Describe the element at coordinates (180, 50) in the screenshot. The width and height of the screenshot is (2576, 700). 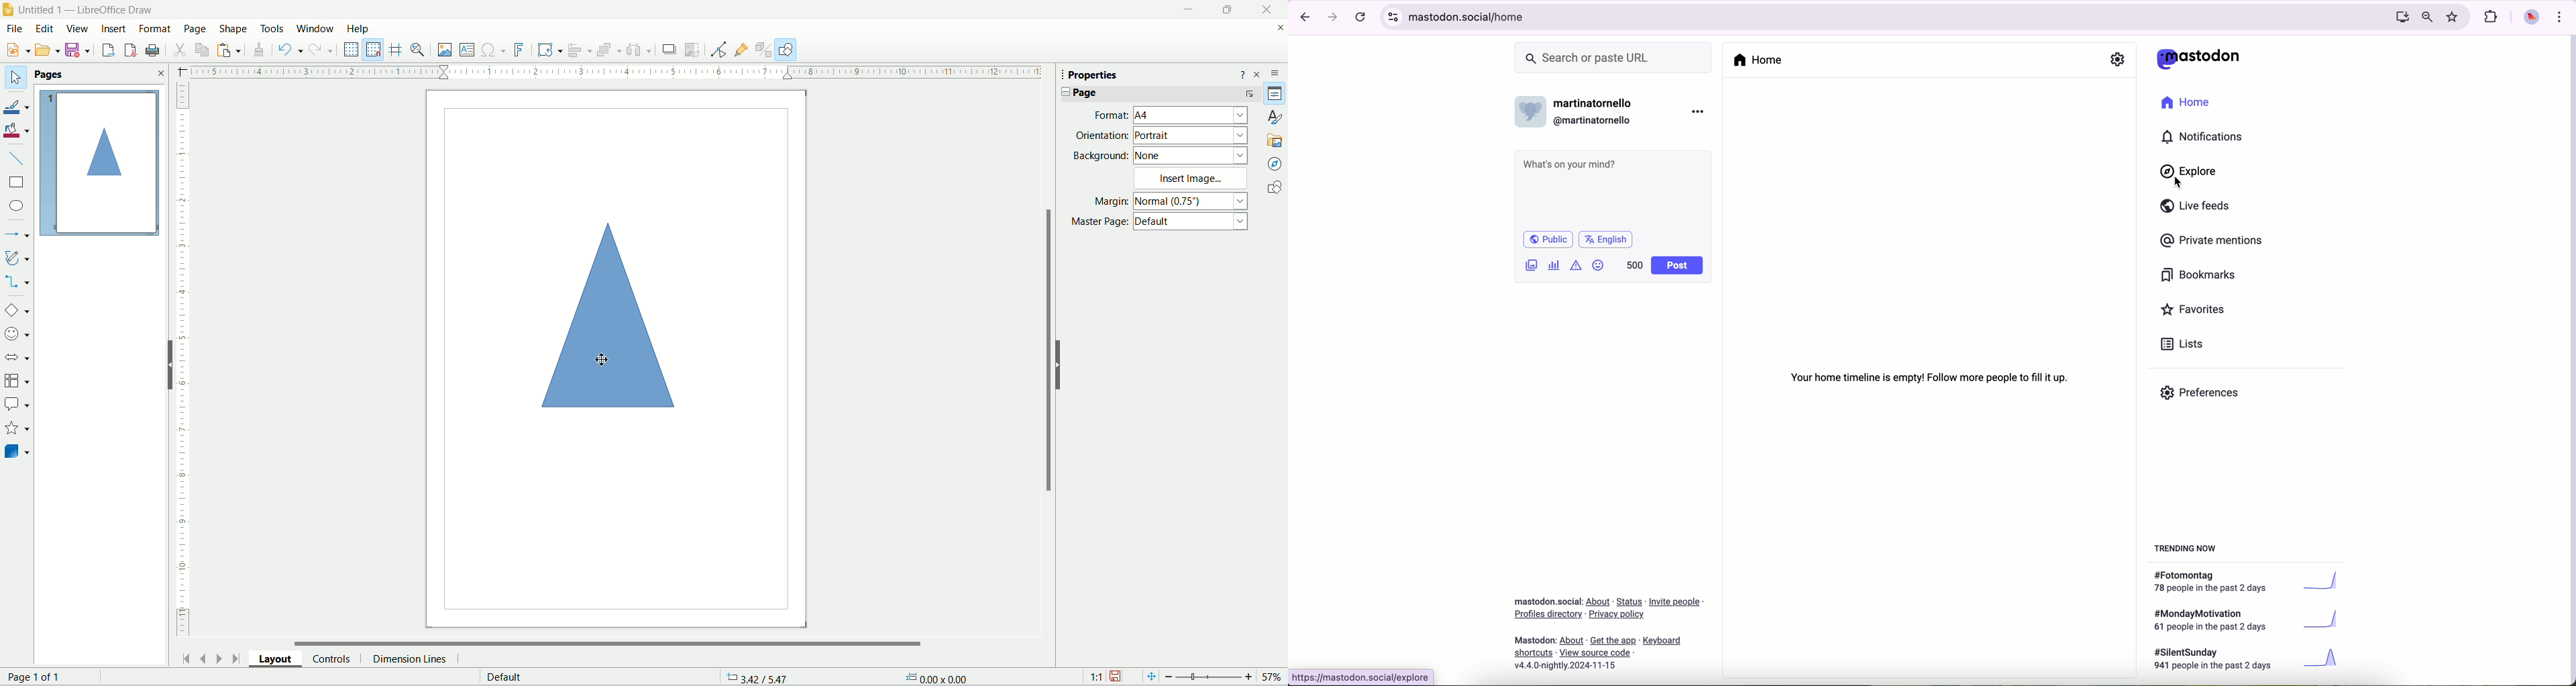
I see `Cut` at that location.